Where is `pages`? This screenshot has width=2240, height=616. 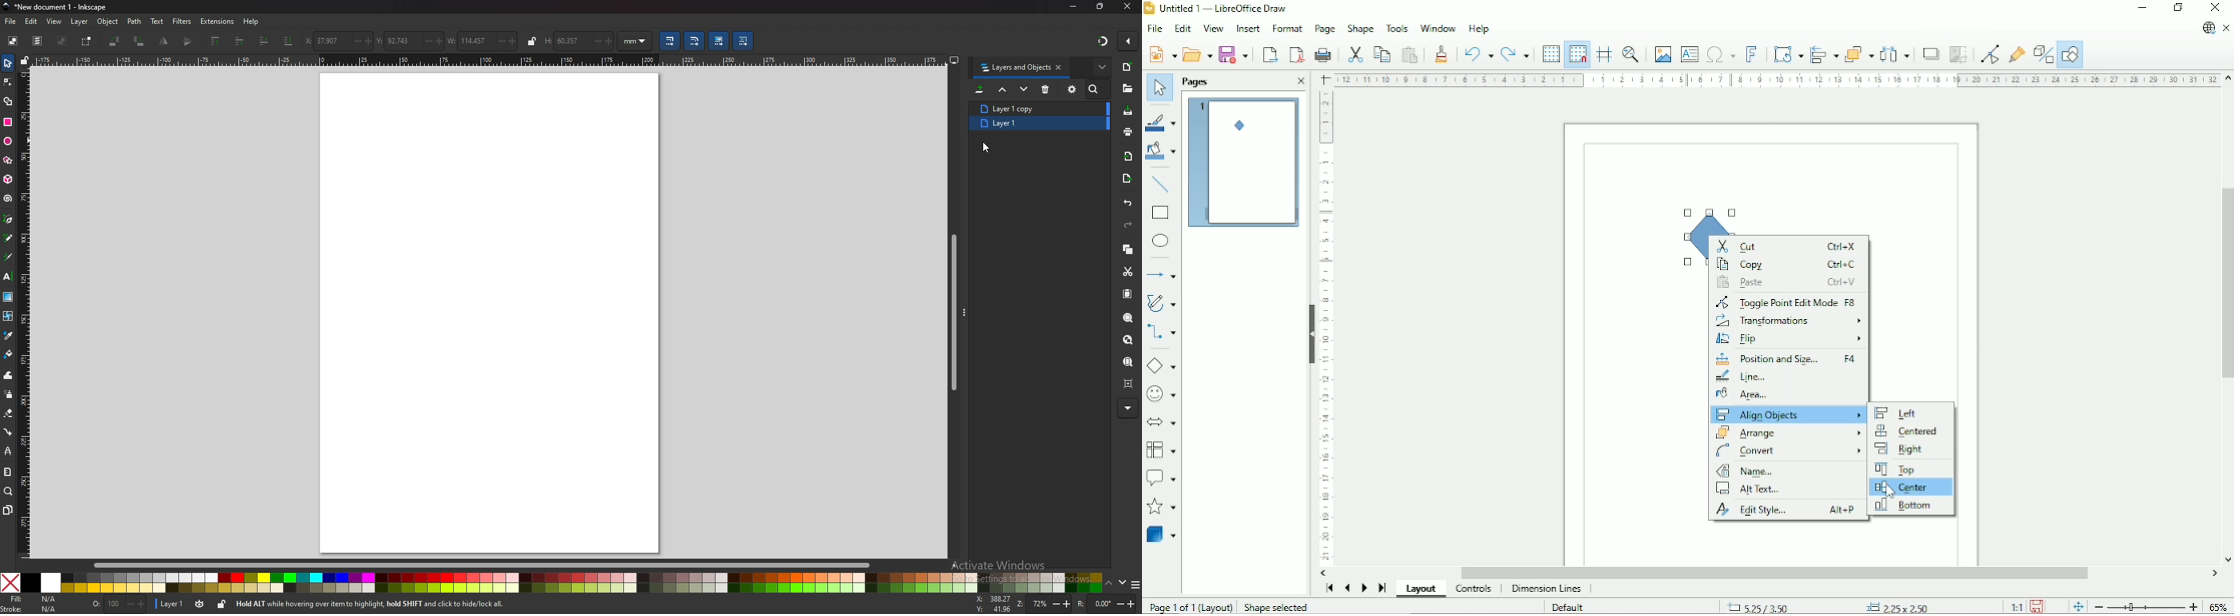
pages is located at coordinates (8, 509).